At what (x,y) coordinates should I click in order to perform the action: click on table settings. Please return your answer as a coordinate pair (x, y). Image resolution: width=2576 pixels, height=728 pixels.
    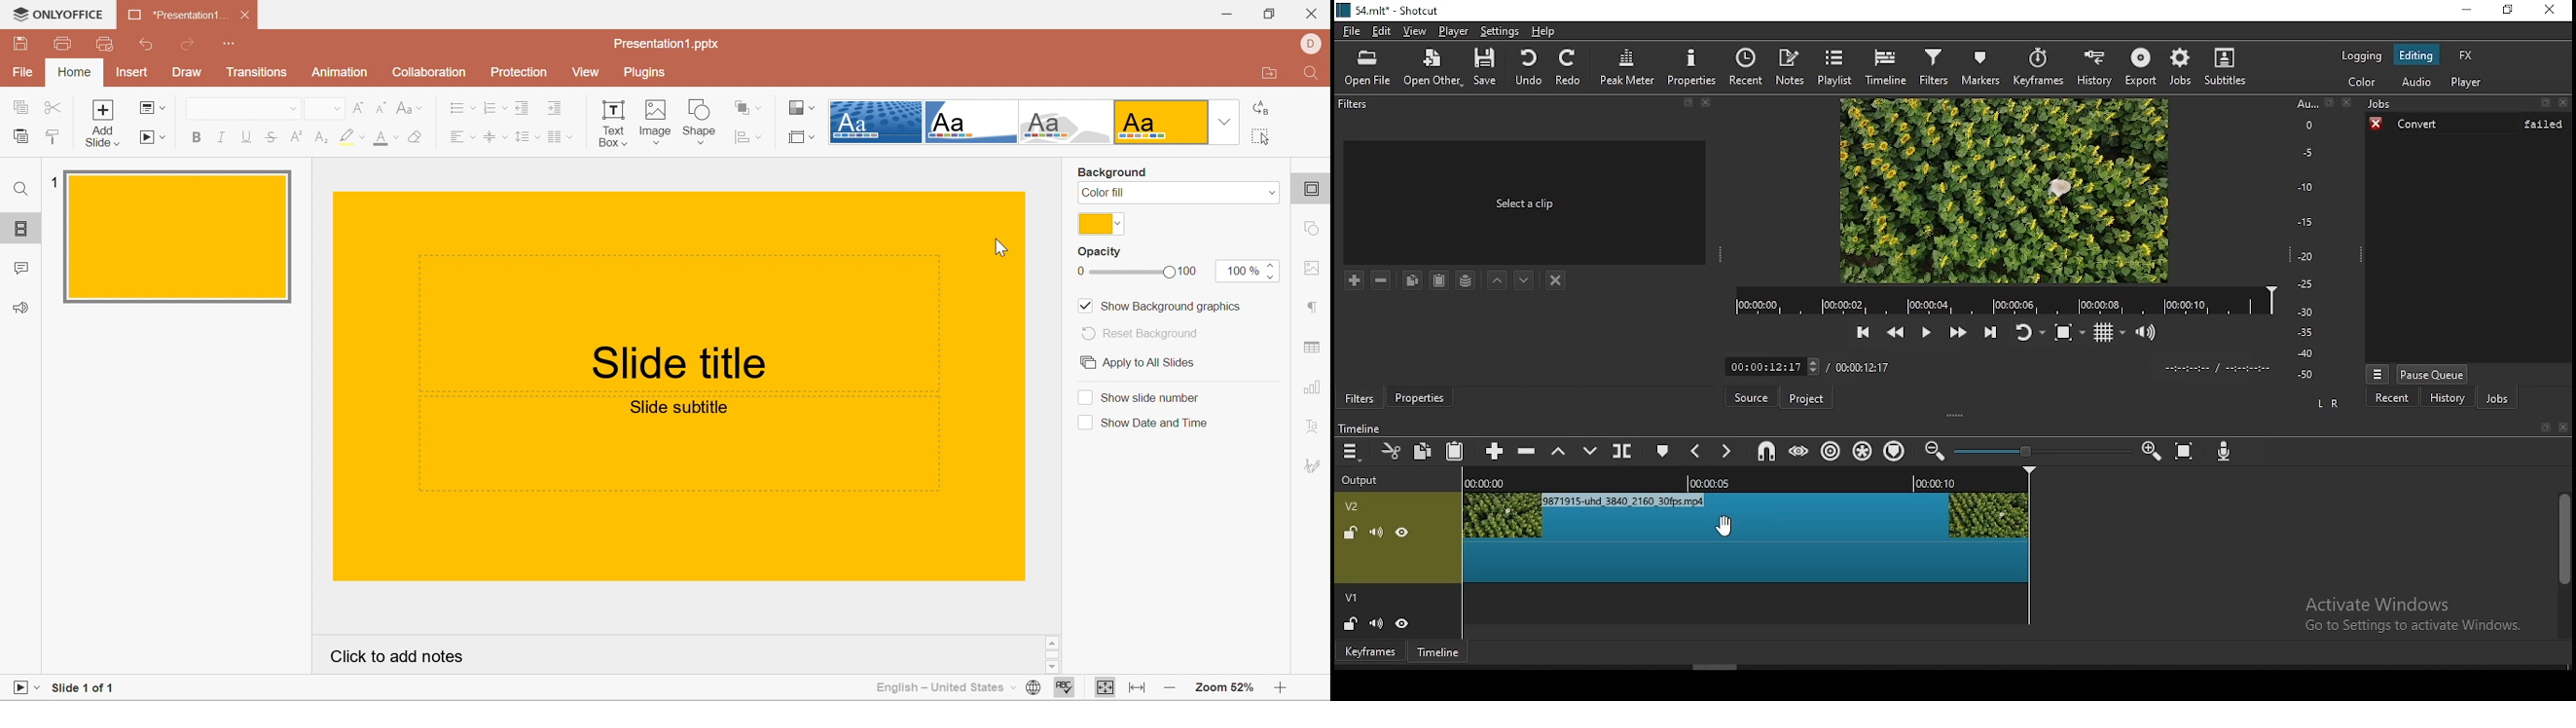
    Looking at the image, I should click on (1313, 344).